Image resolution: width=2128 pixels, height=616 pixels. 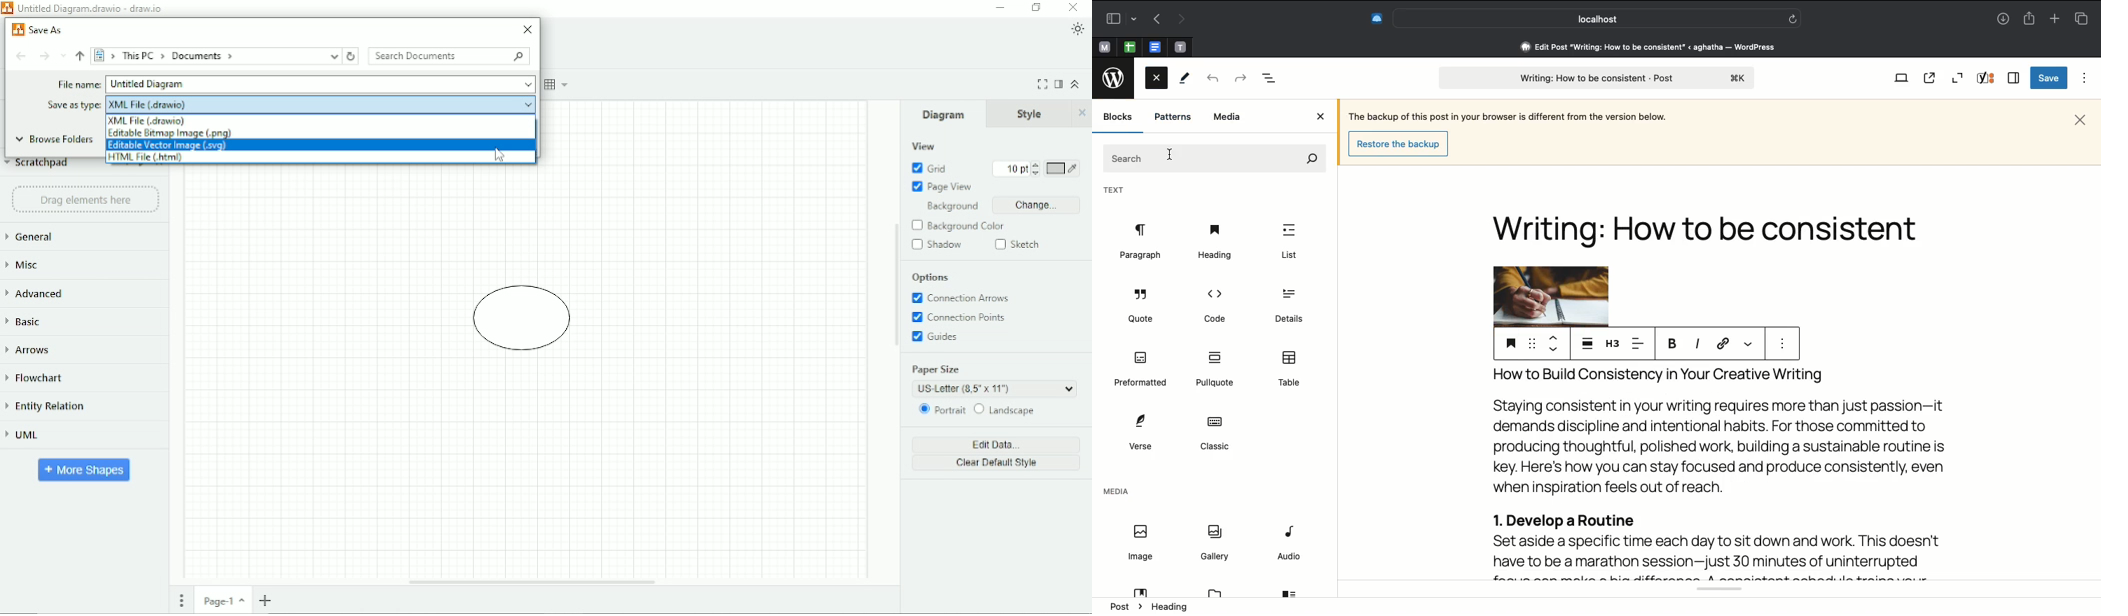 I want to click on Table, so click(x=1291, y=369).